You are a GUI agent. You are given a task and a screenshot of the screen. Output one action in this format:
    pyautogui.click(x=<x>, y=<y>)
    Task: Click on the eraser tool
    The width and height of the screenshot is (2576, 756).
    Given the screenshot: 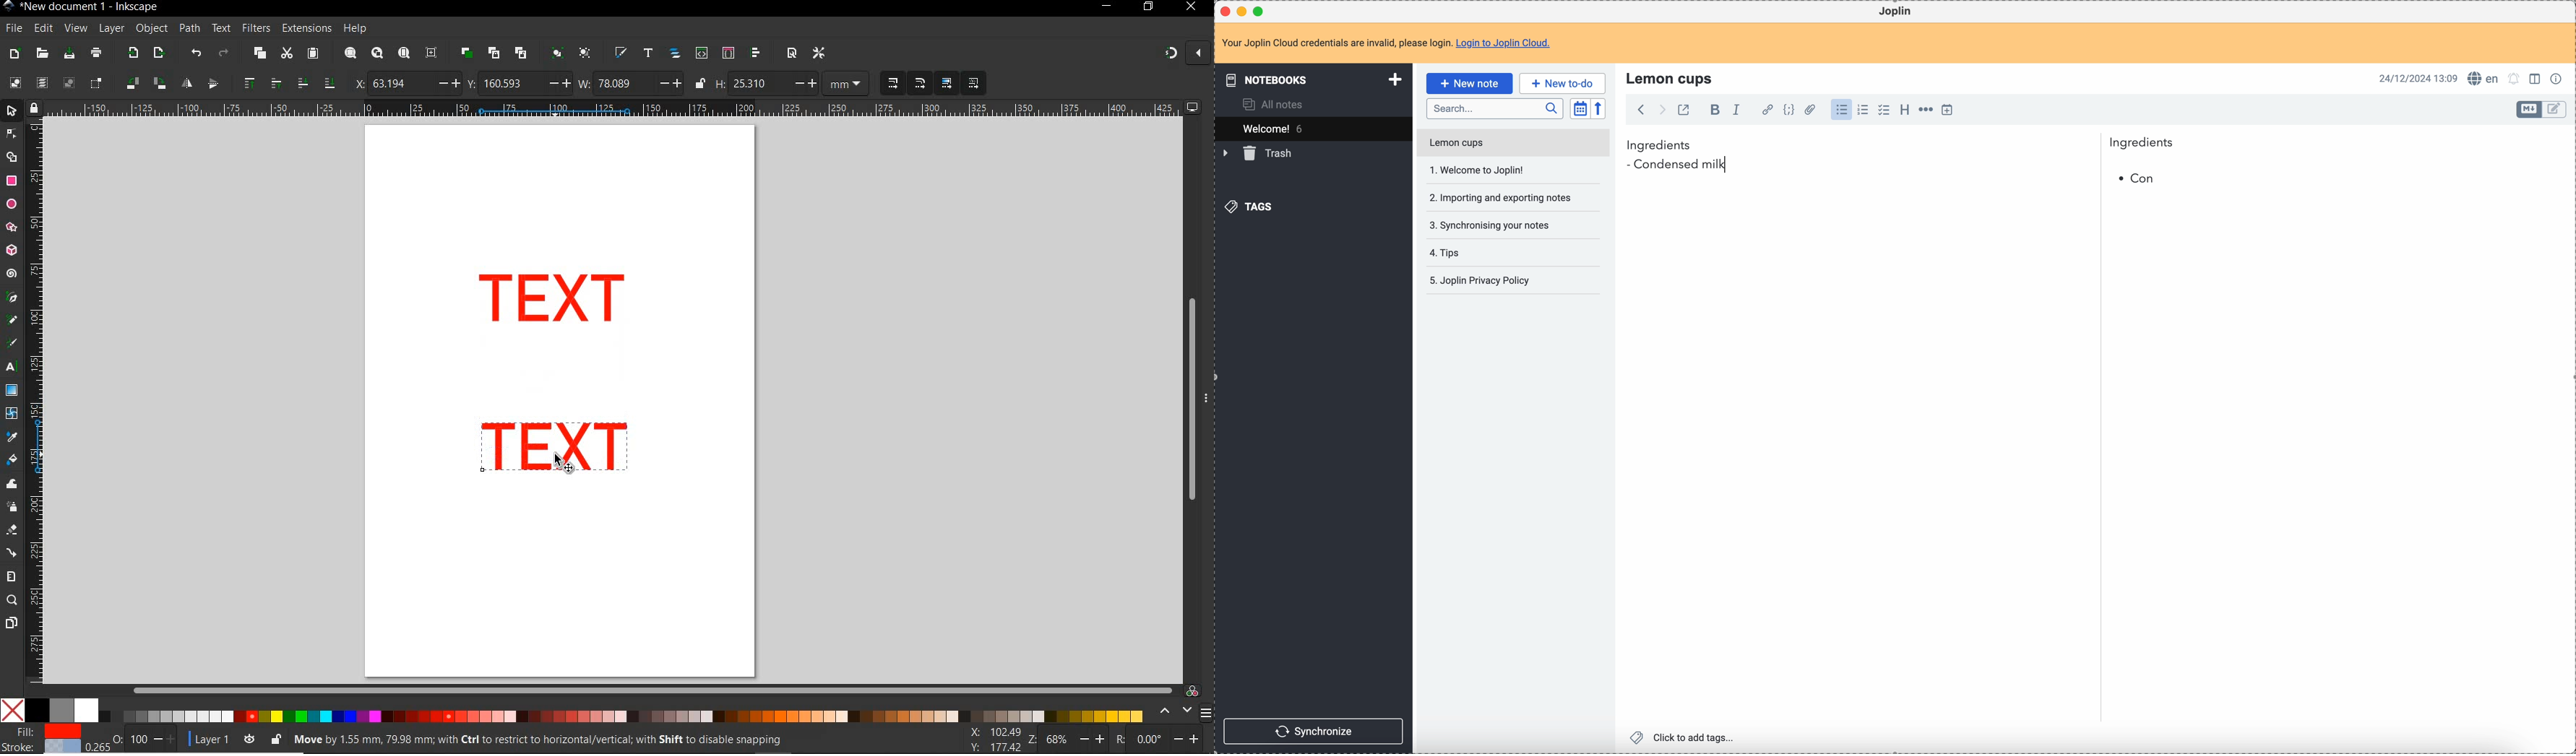 What is the action you would take?
    pyautogui.click(x=11, y=531)
    